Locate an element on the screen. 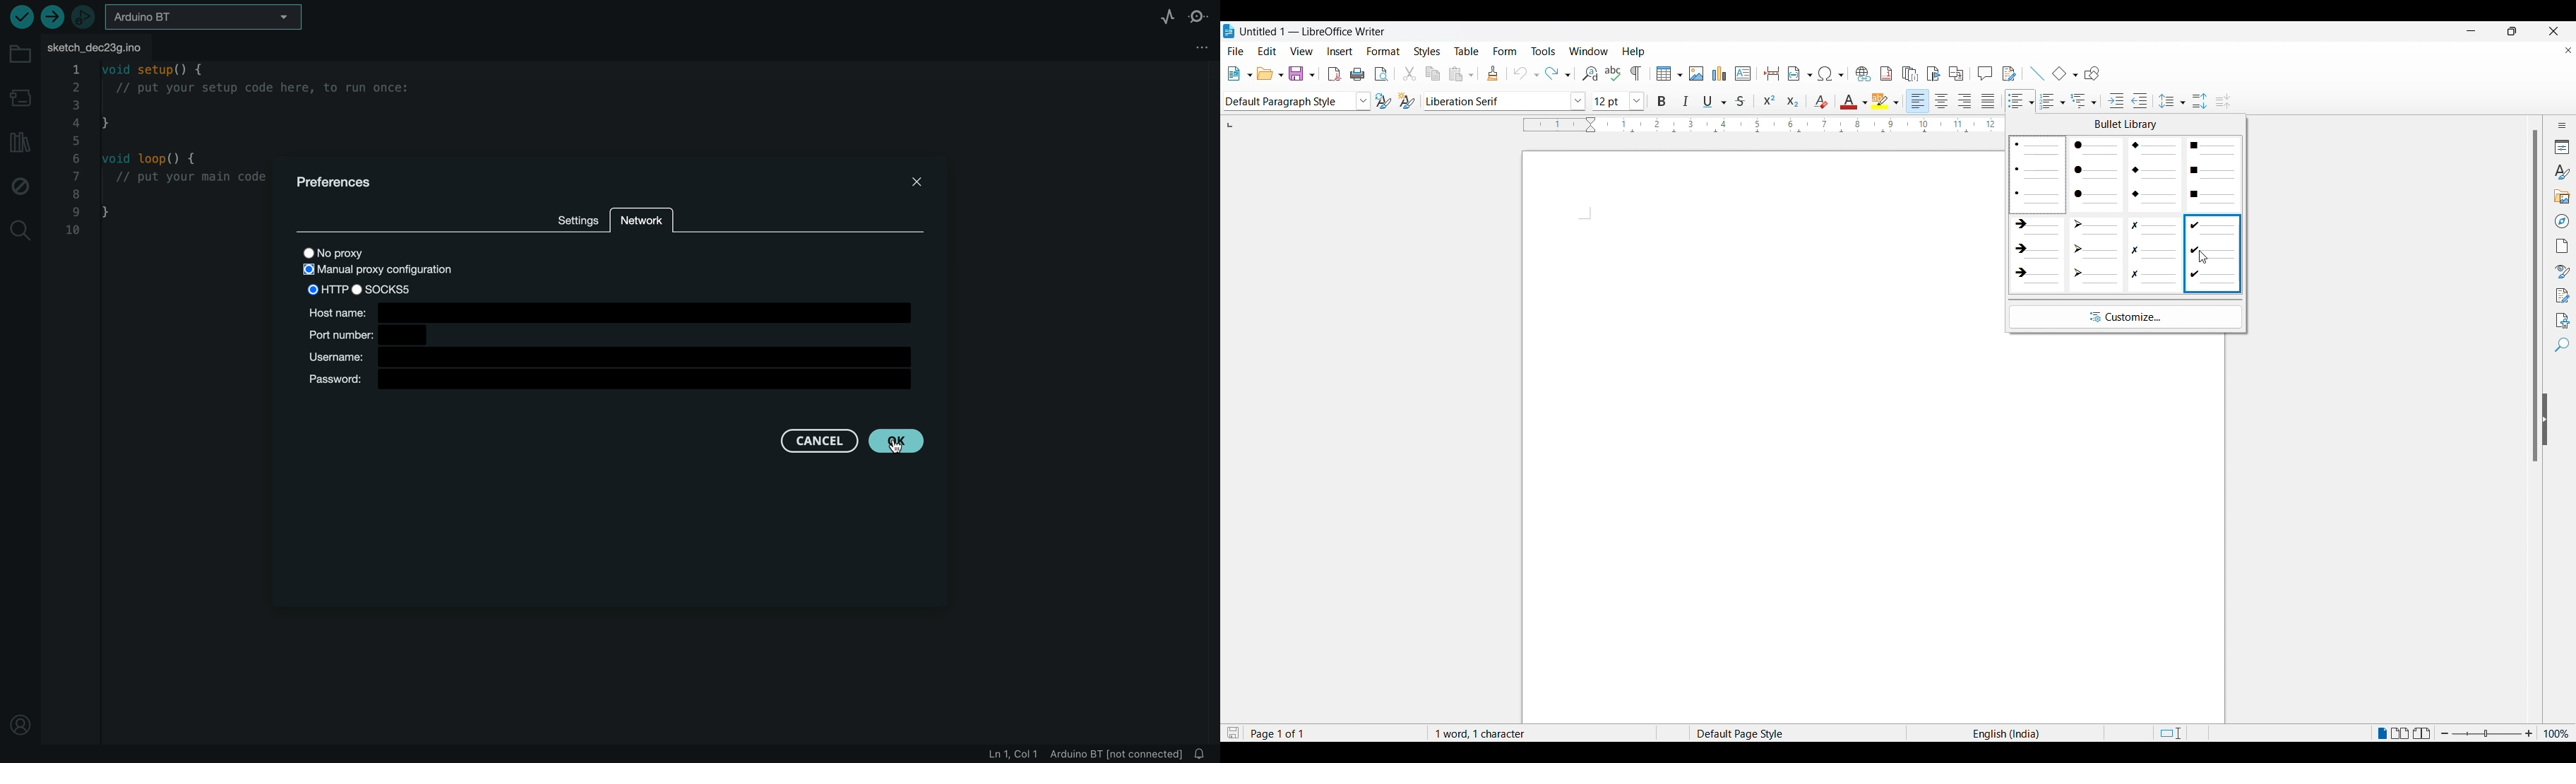  Manage changes is located at coordinates (2563, 294).